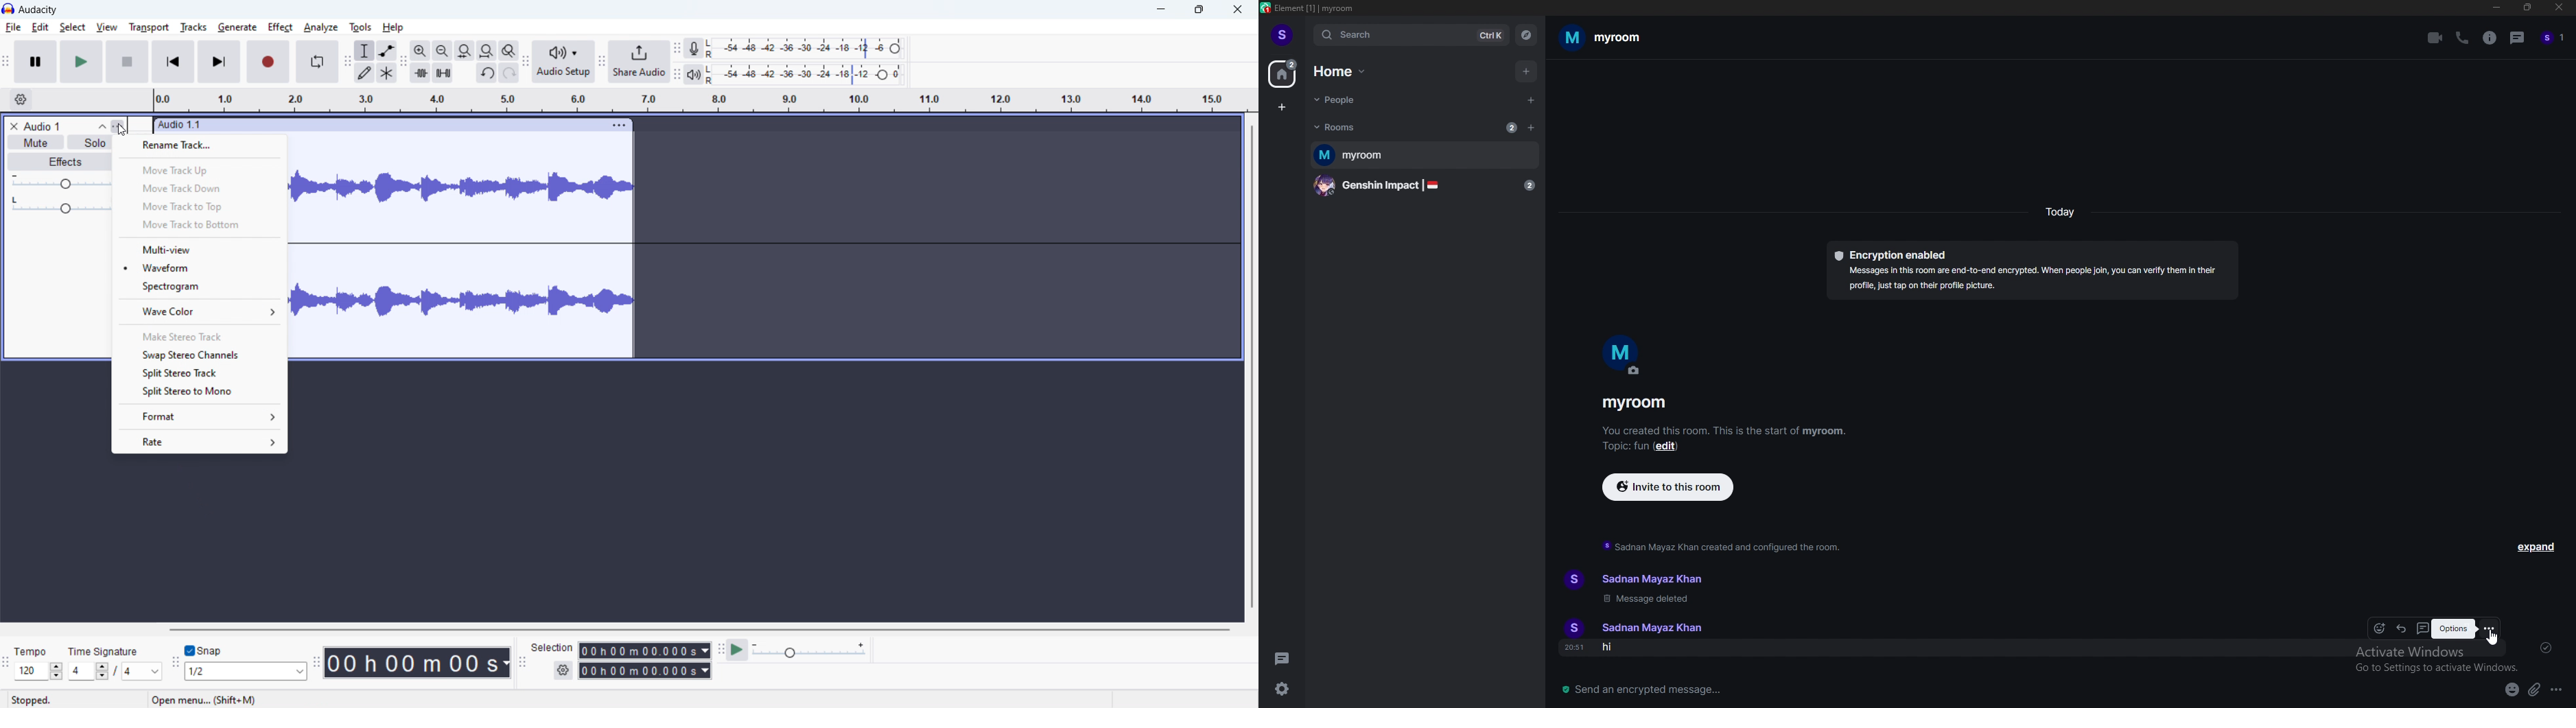 The height and width of the screenshot is (728, 2576). Describe the element at coordinates (388, 50) in the screenshot. I see `envelop tool` at that location.